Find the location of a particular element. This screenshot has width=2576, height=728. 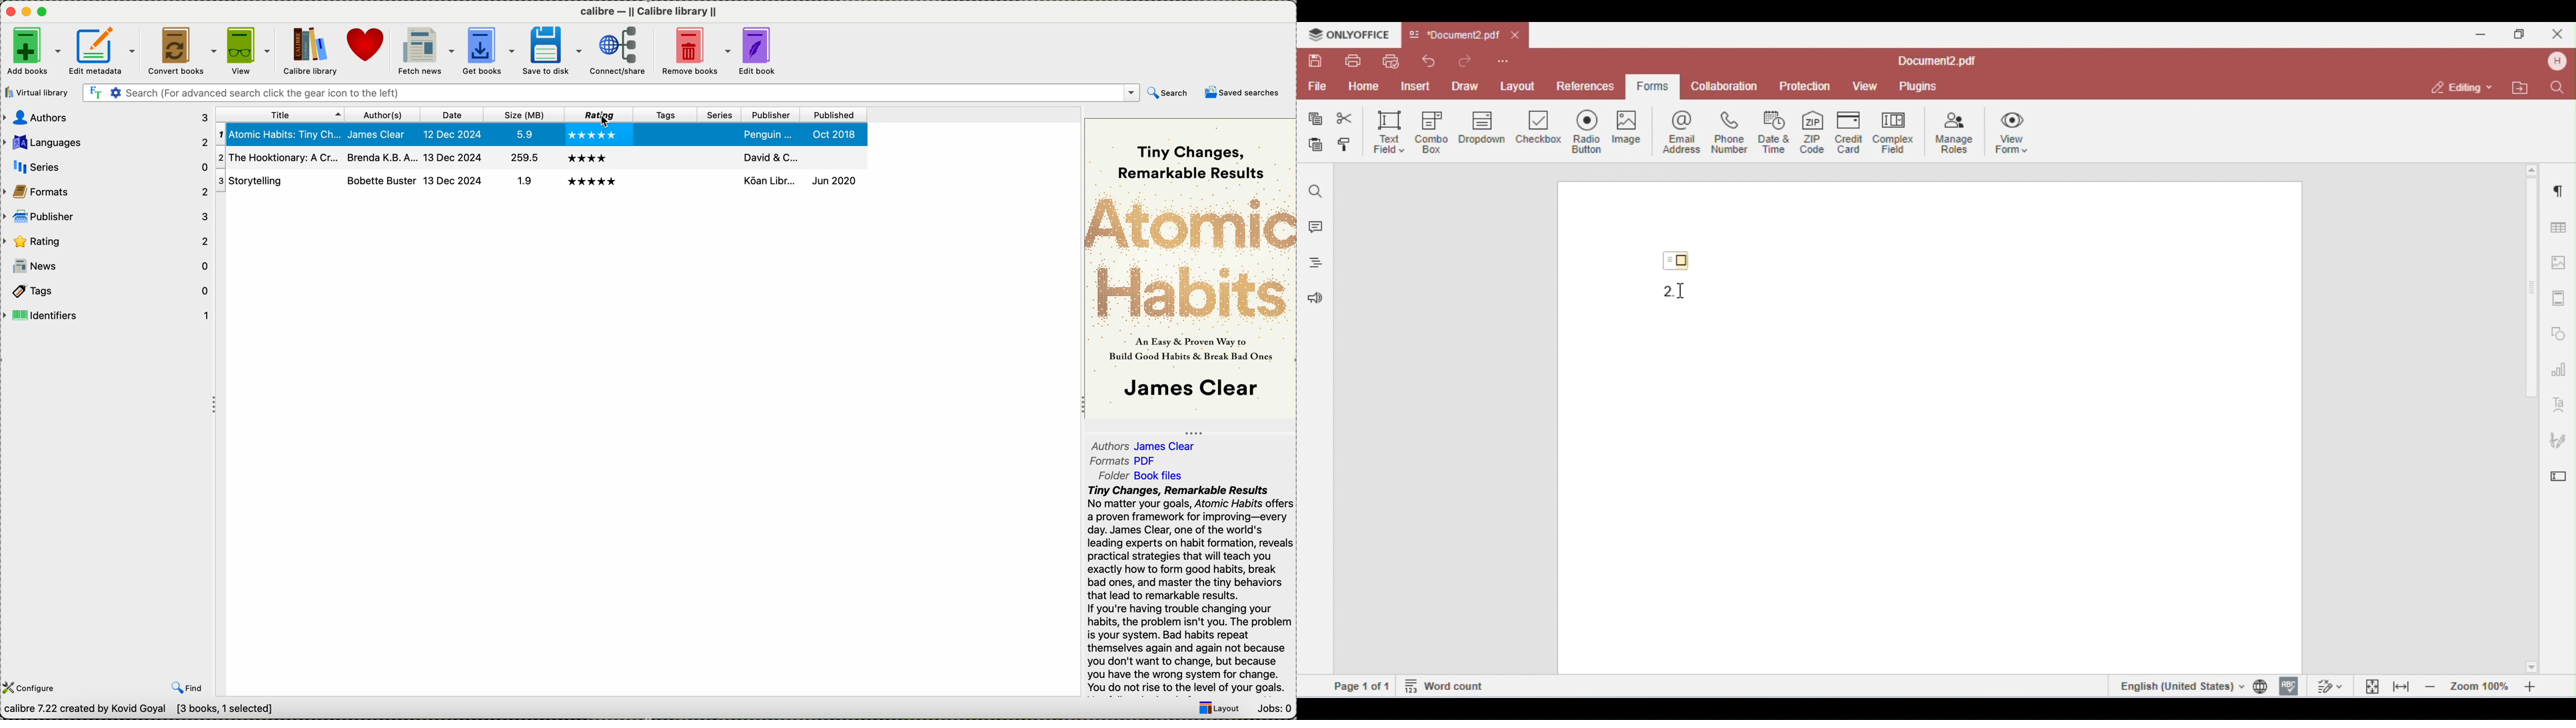

news is located at coordinates (107, 266).